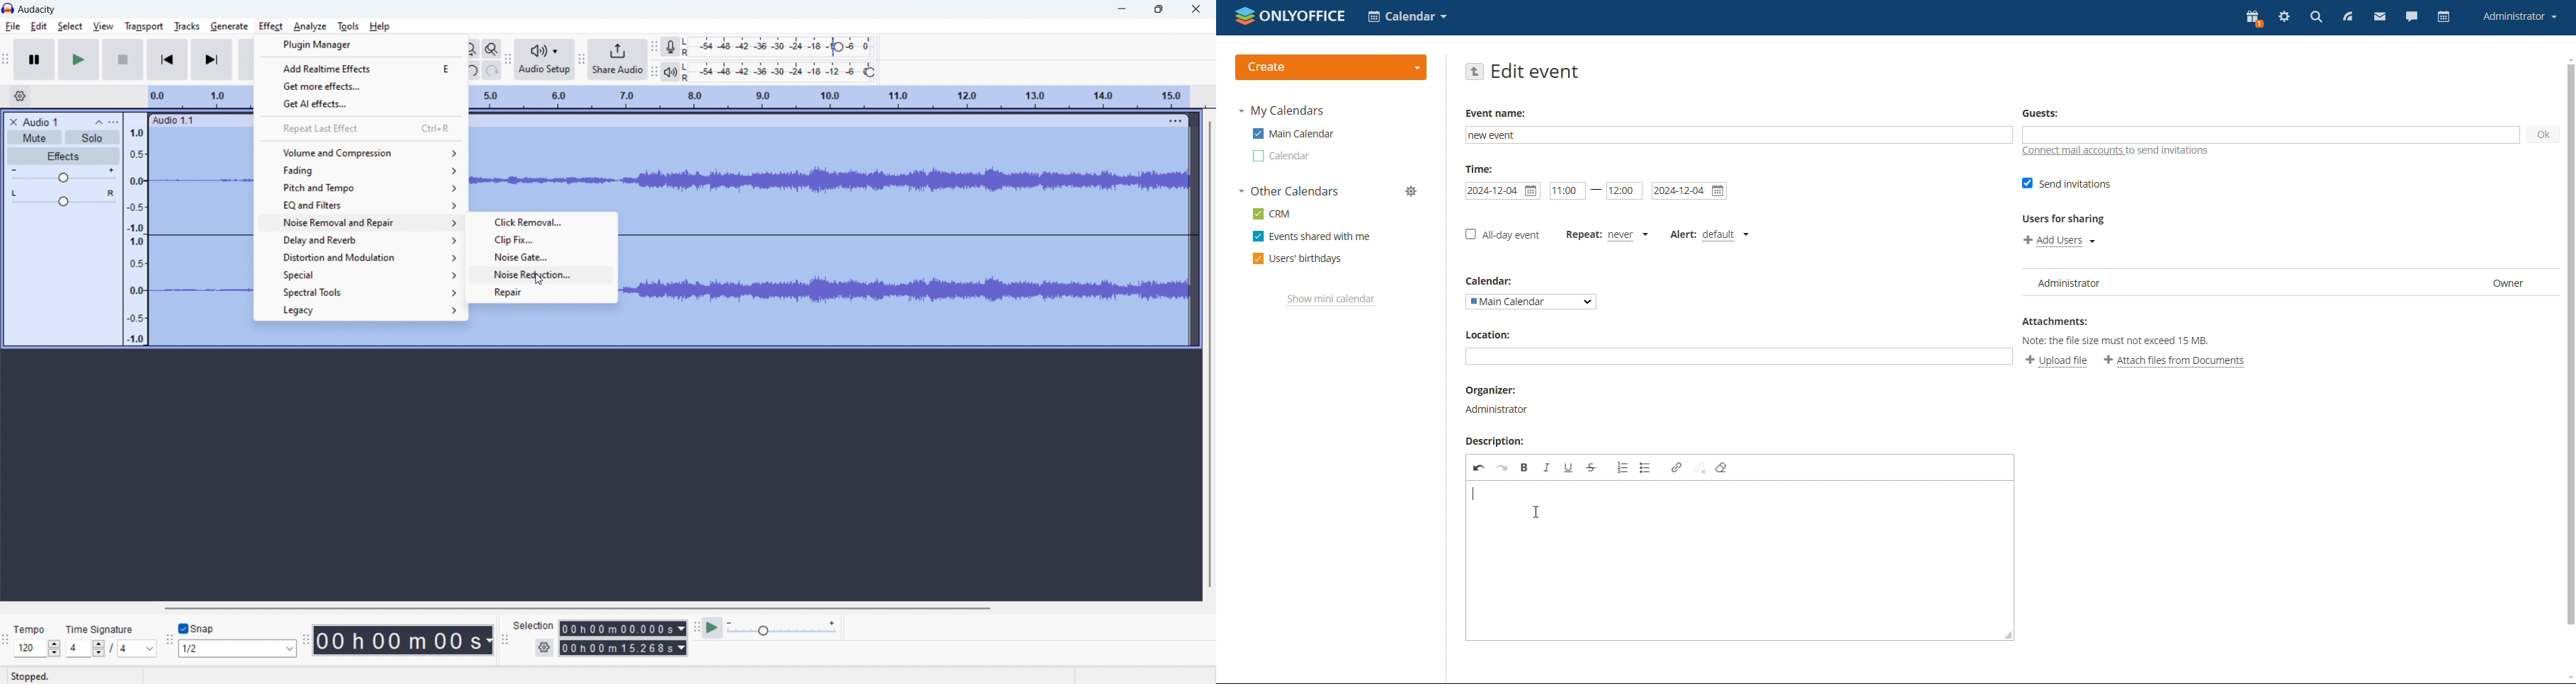 This screenshot has height=700, width=2576. What do you see at coordinates (136, 230) in the screenshot?
I see `amplitude` at bounding box center [136, 230].